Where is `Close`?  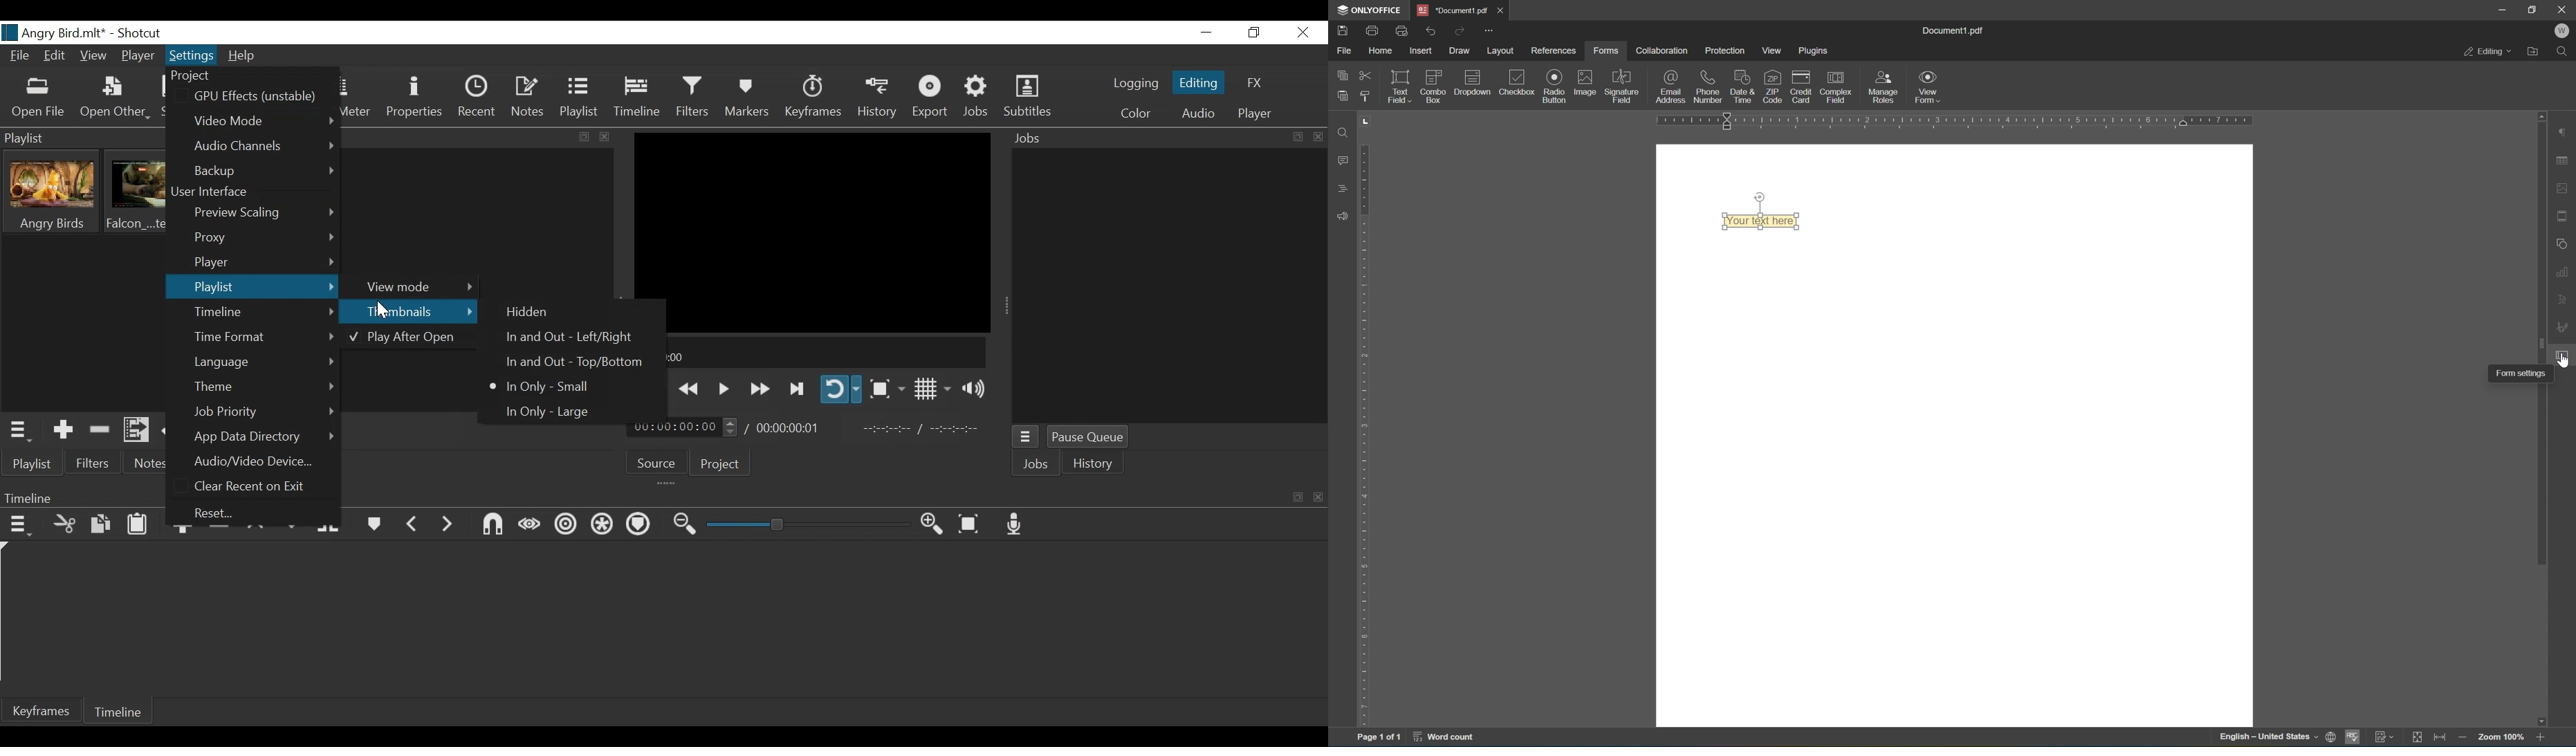 Close is located at coordinates (1304, 33).